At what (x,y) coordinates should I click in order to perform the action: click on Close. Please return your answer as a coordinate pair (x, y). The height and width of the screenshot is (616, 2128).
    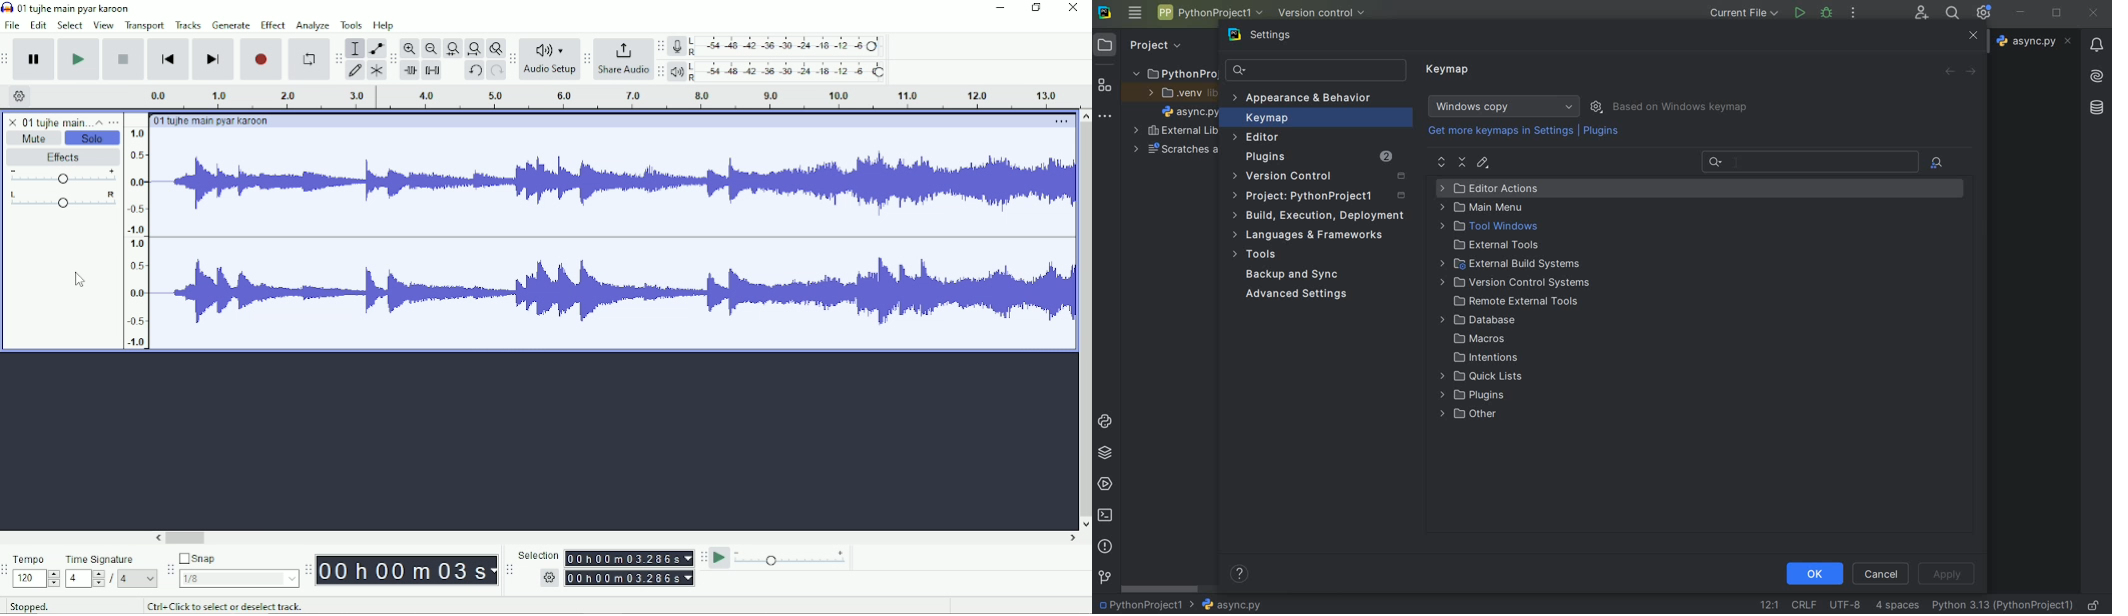
    Looking at the image, I should click on (1074, 8).